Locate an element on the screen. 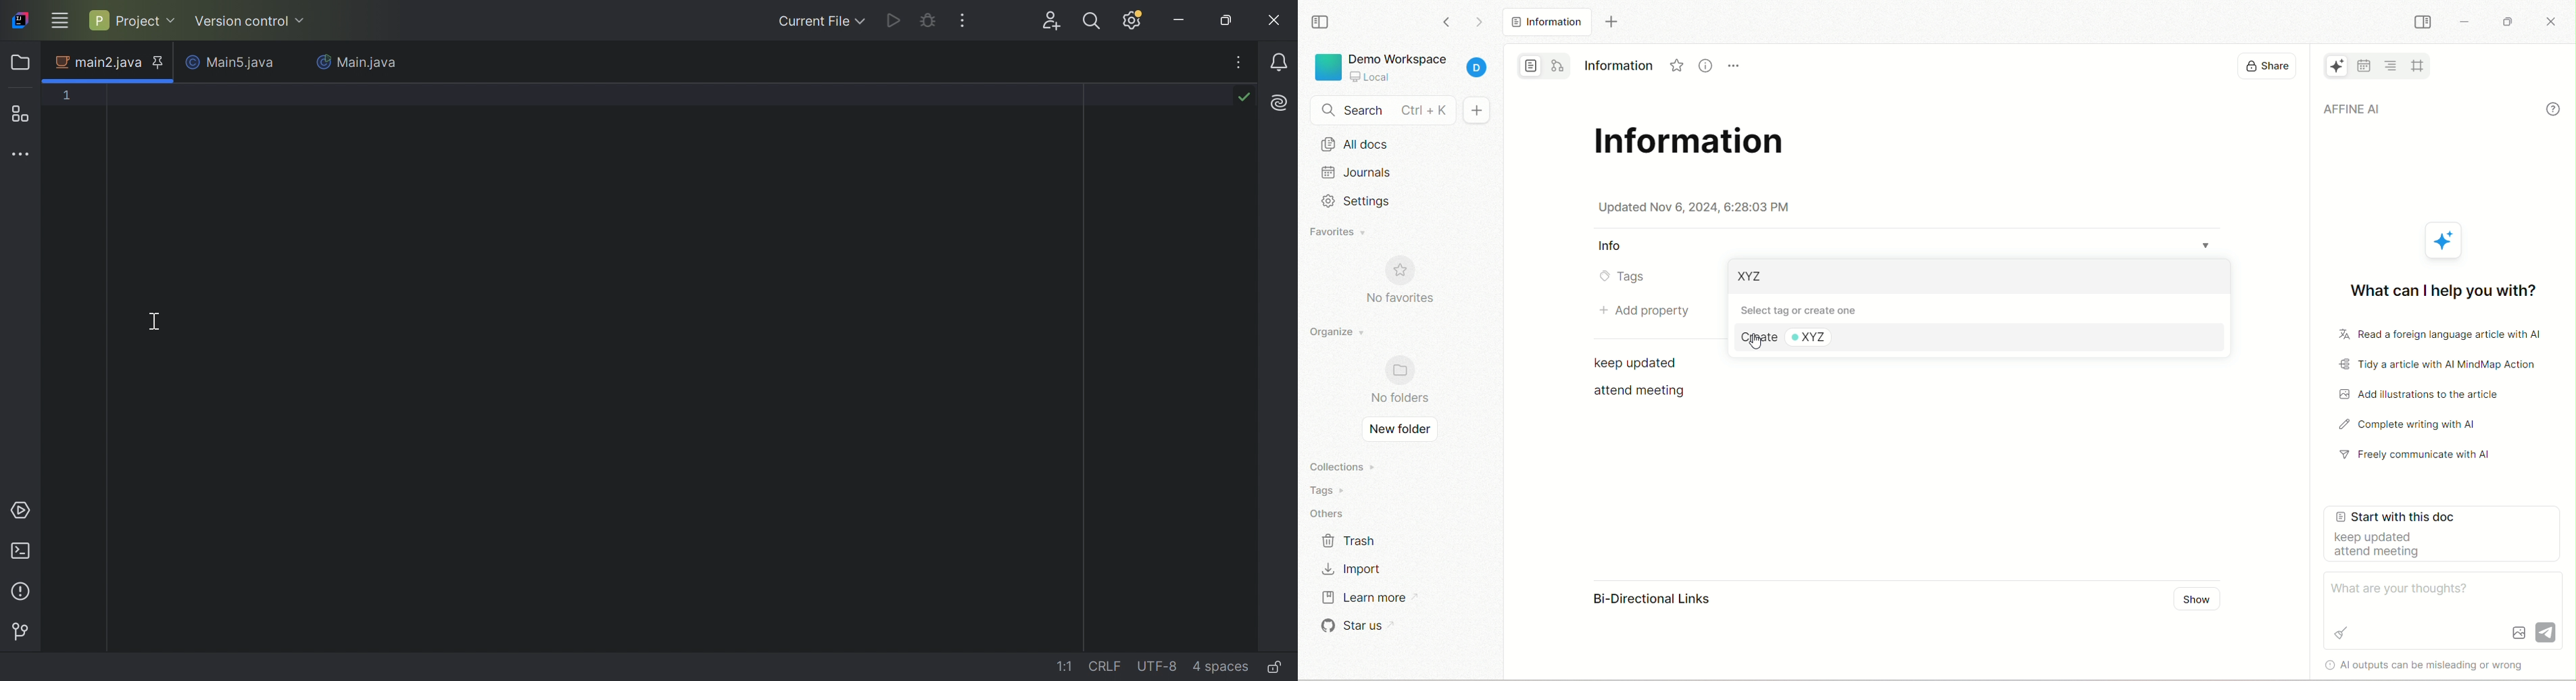 The width and height of the screenshot is (2576, 700). info is located at coordinates (2554, 109).